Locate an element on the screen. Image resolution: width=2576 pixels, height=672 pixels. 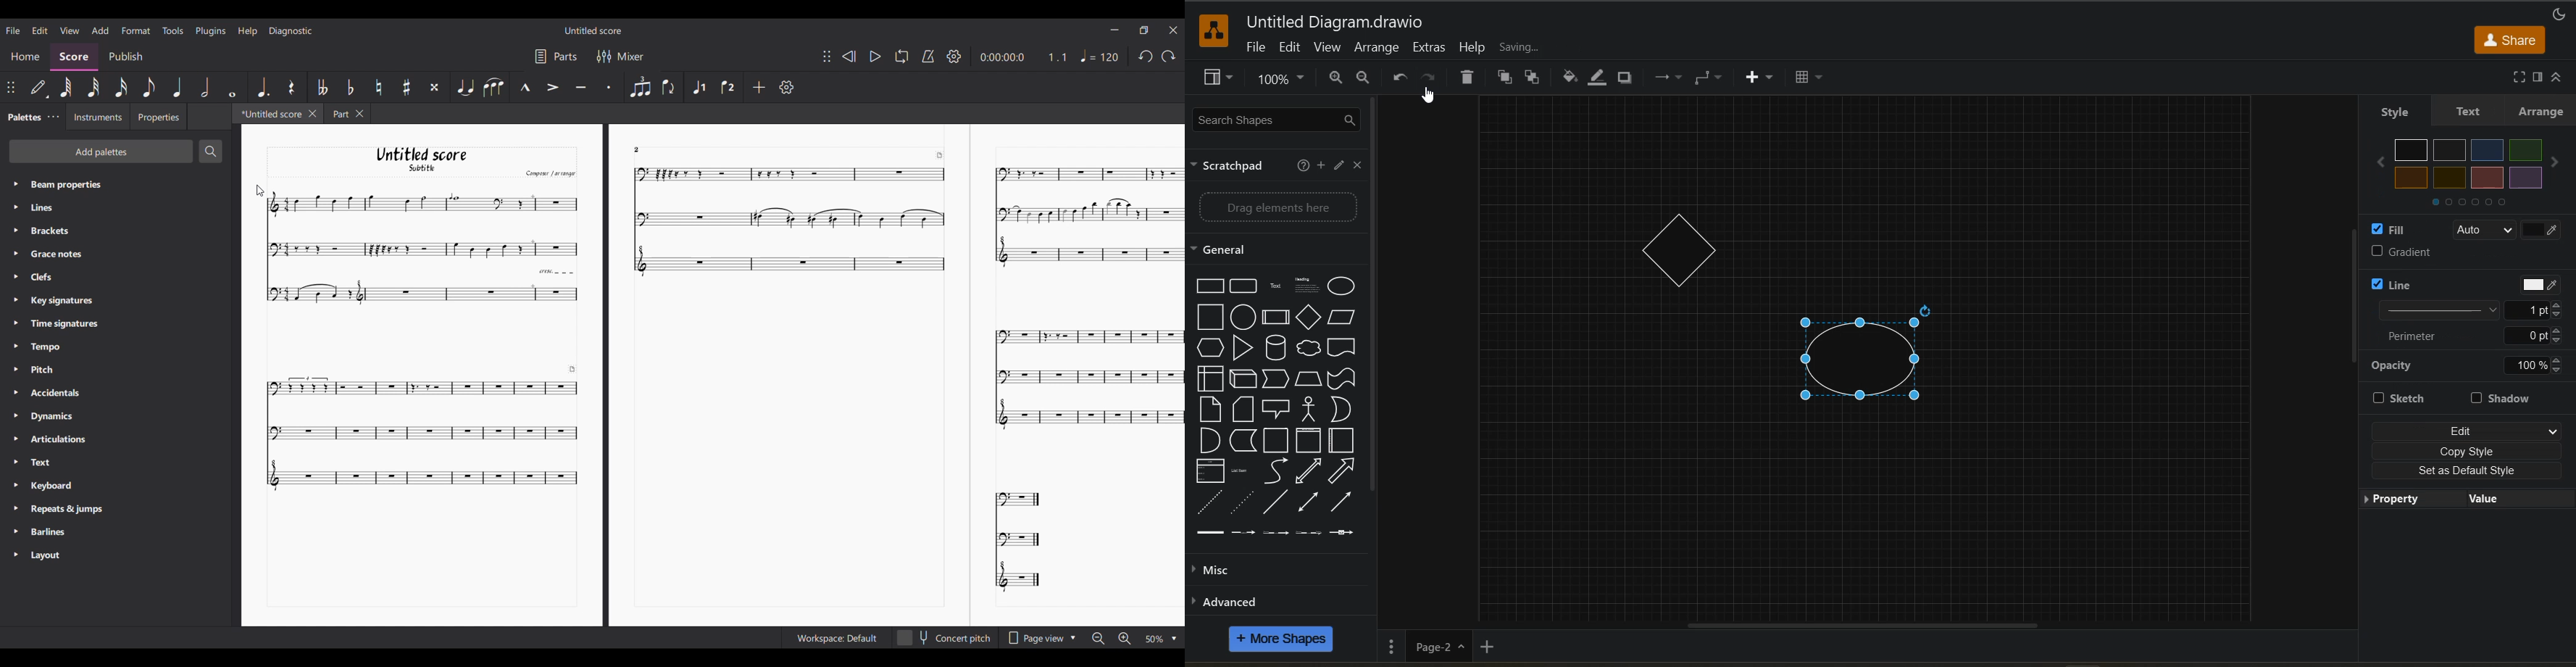
Zoom in is located at coordinates (1124, 639).